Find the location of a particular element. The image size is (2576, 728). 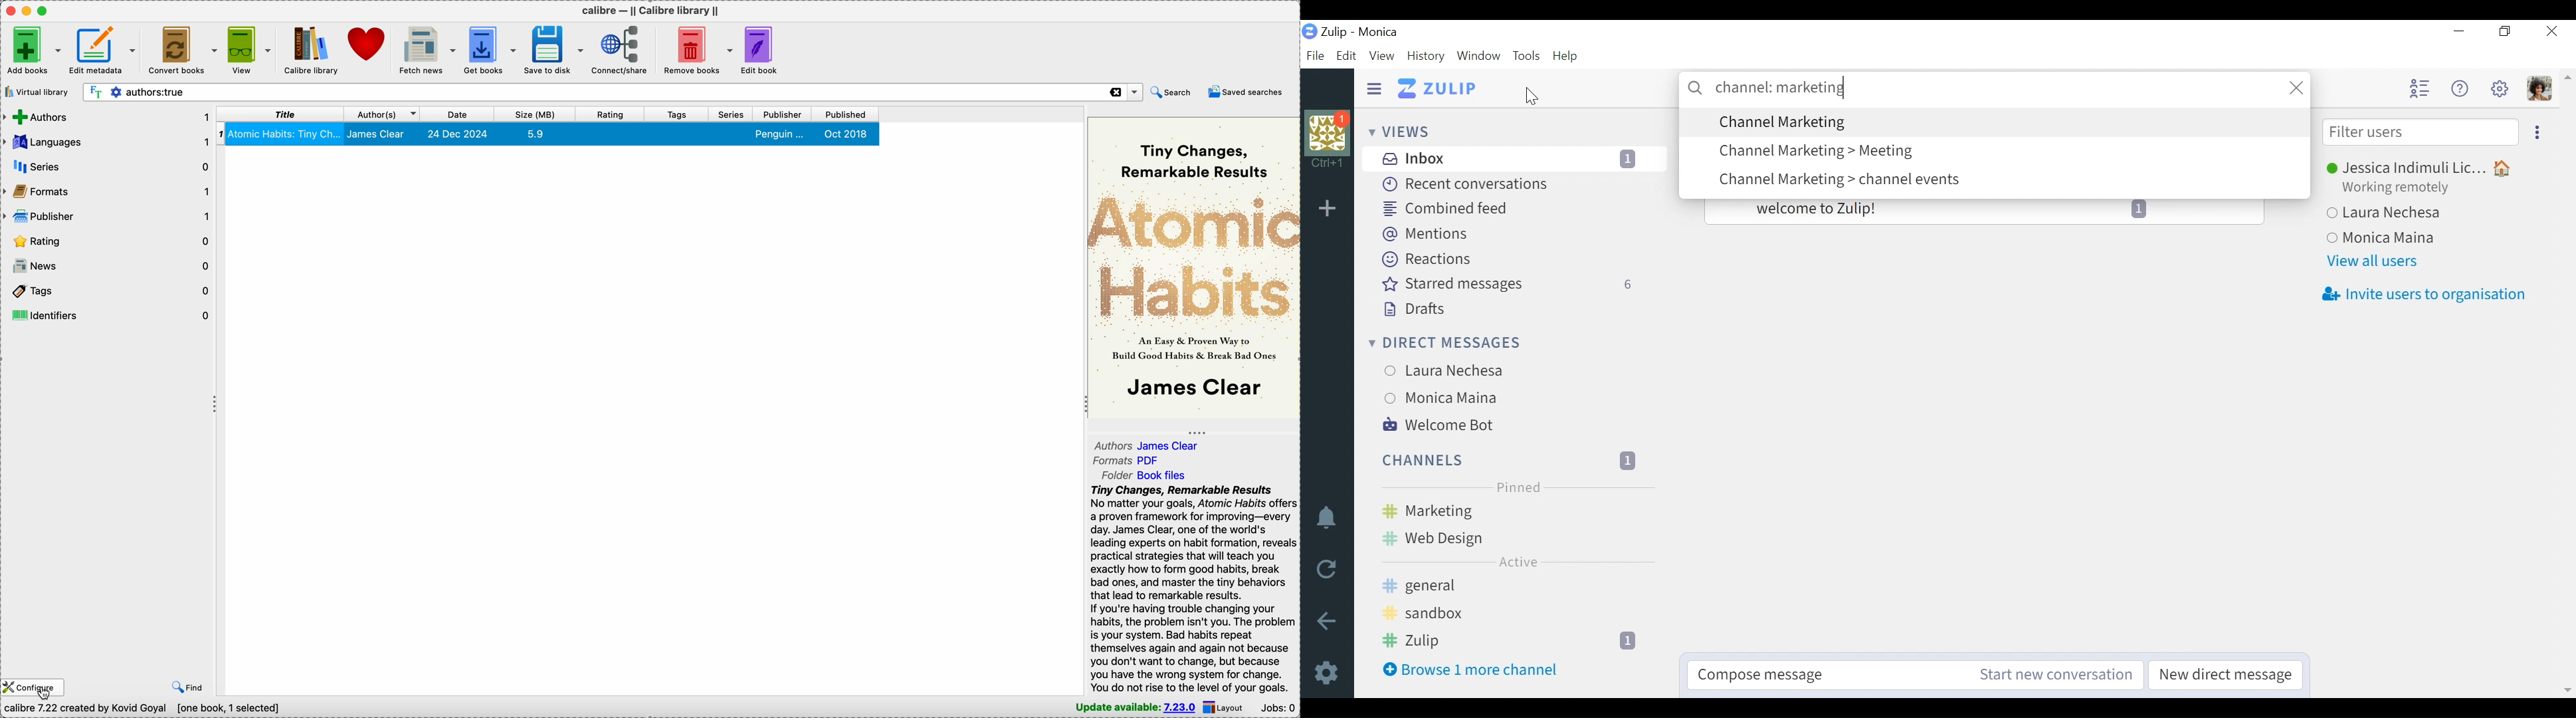

View is located at coordinates (1381, 55).